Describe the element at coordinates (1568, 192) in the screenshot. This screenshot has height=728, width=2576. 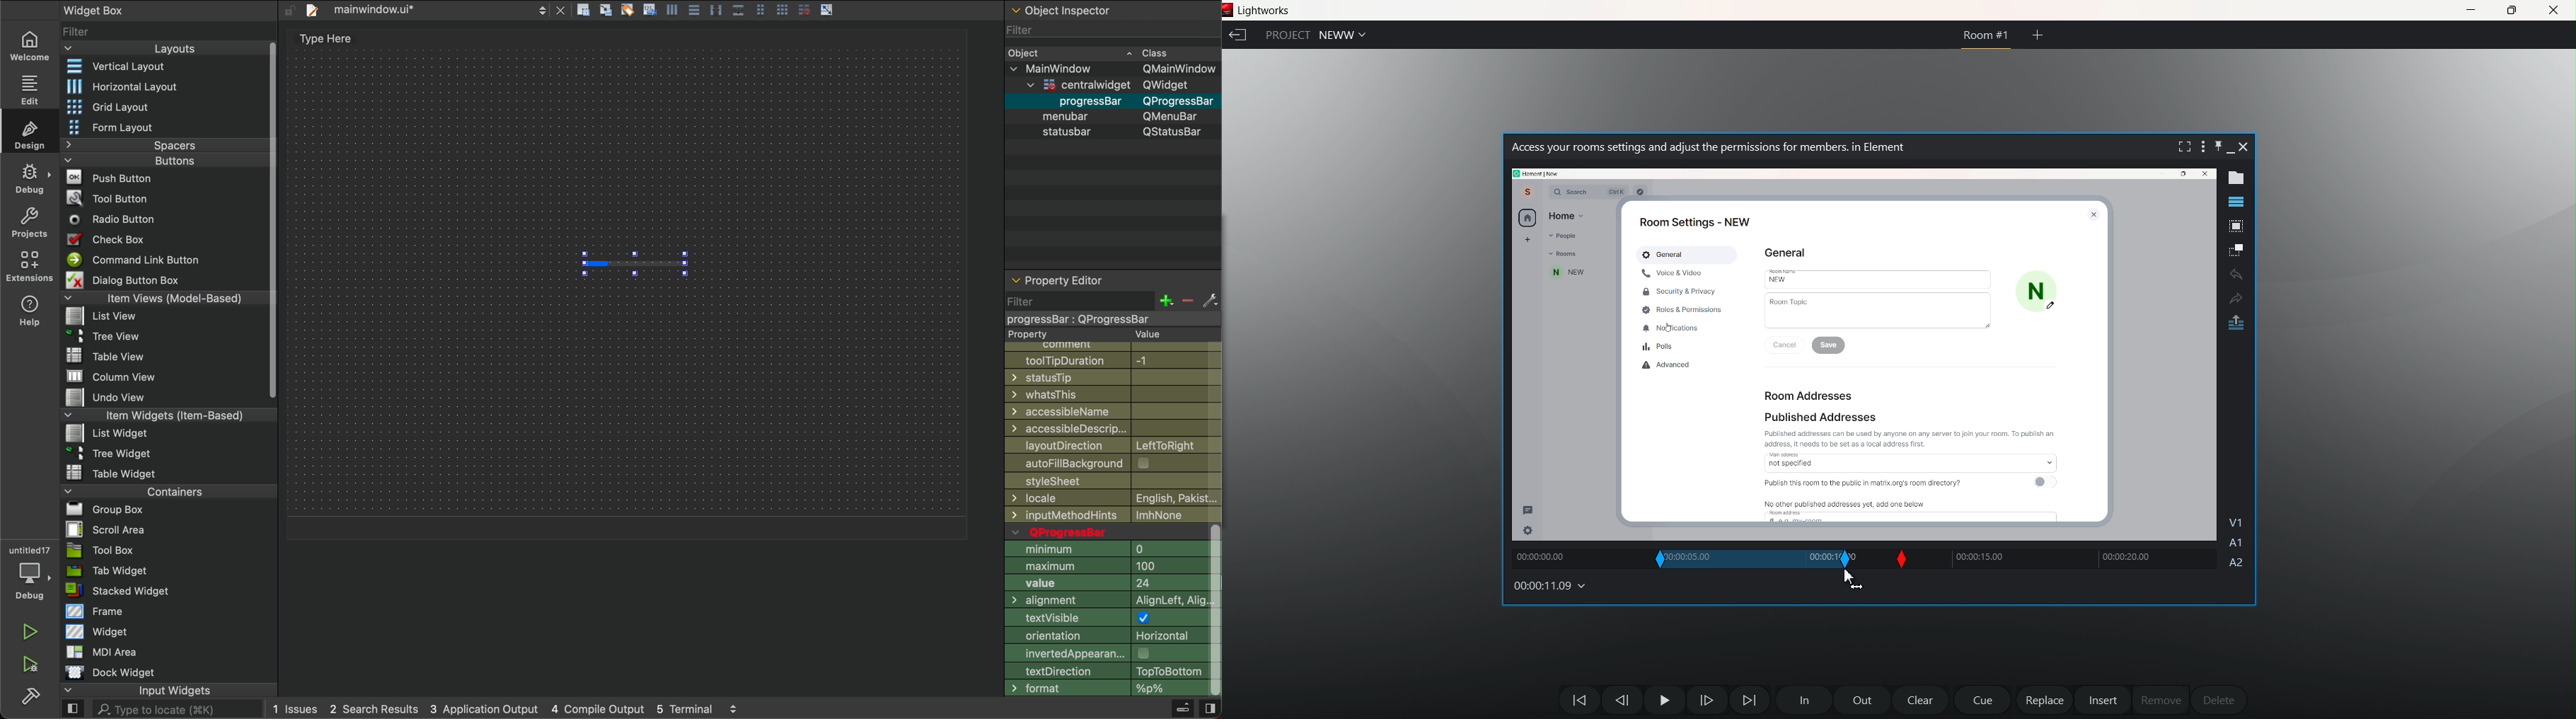
I see `Q Search` at that location.